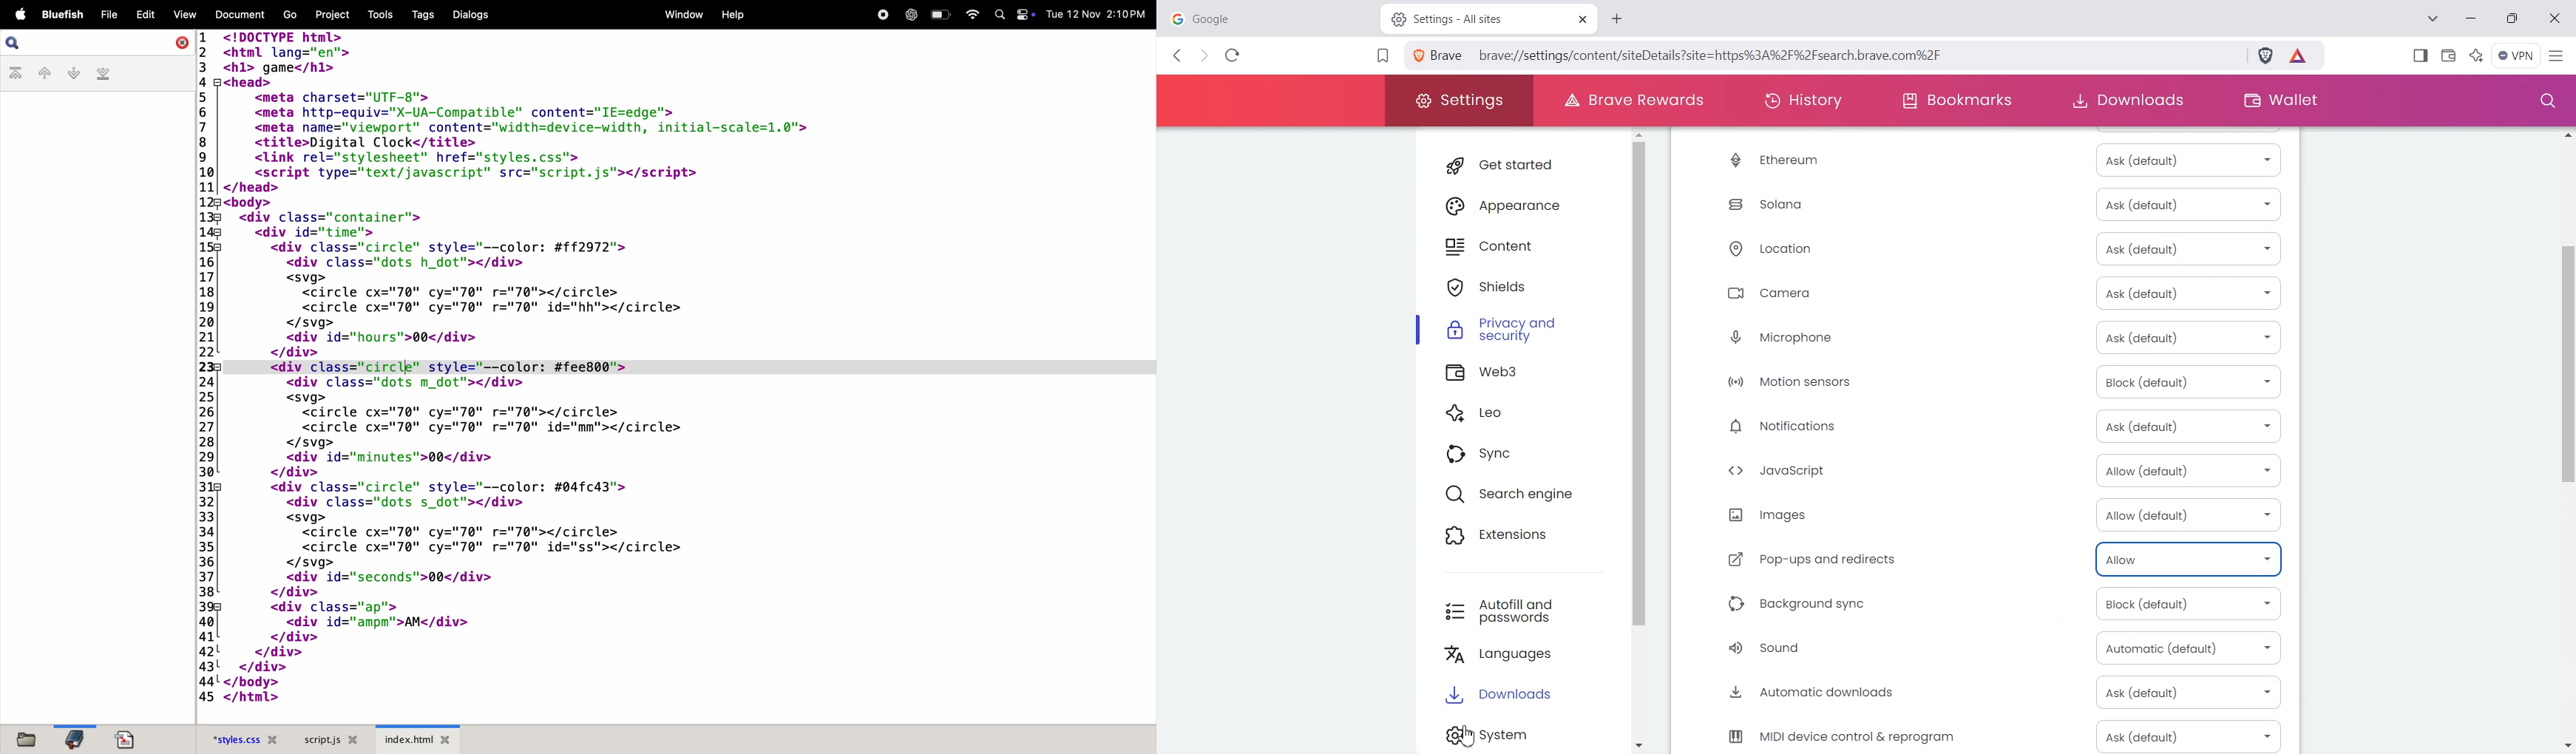 This screenshot has width=2576, height=756. Describe the element at coordinates (1526, 611) in the screenshot. I see `Autofill and passwords` at that location.